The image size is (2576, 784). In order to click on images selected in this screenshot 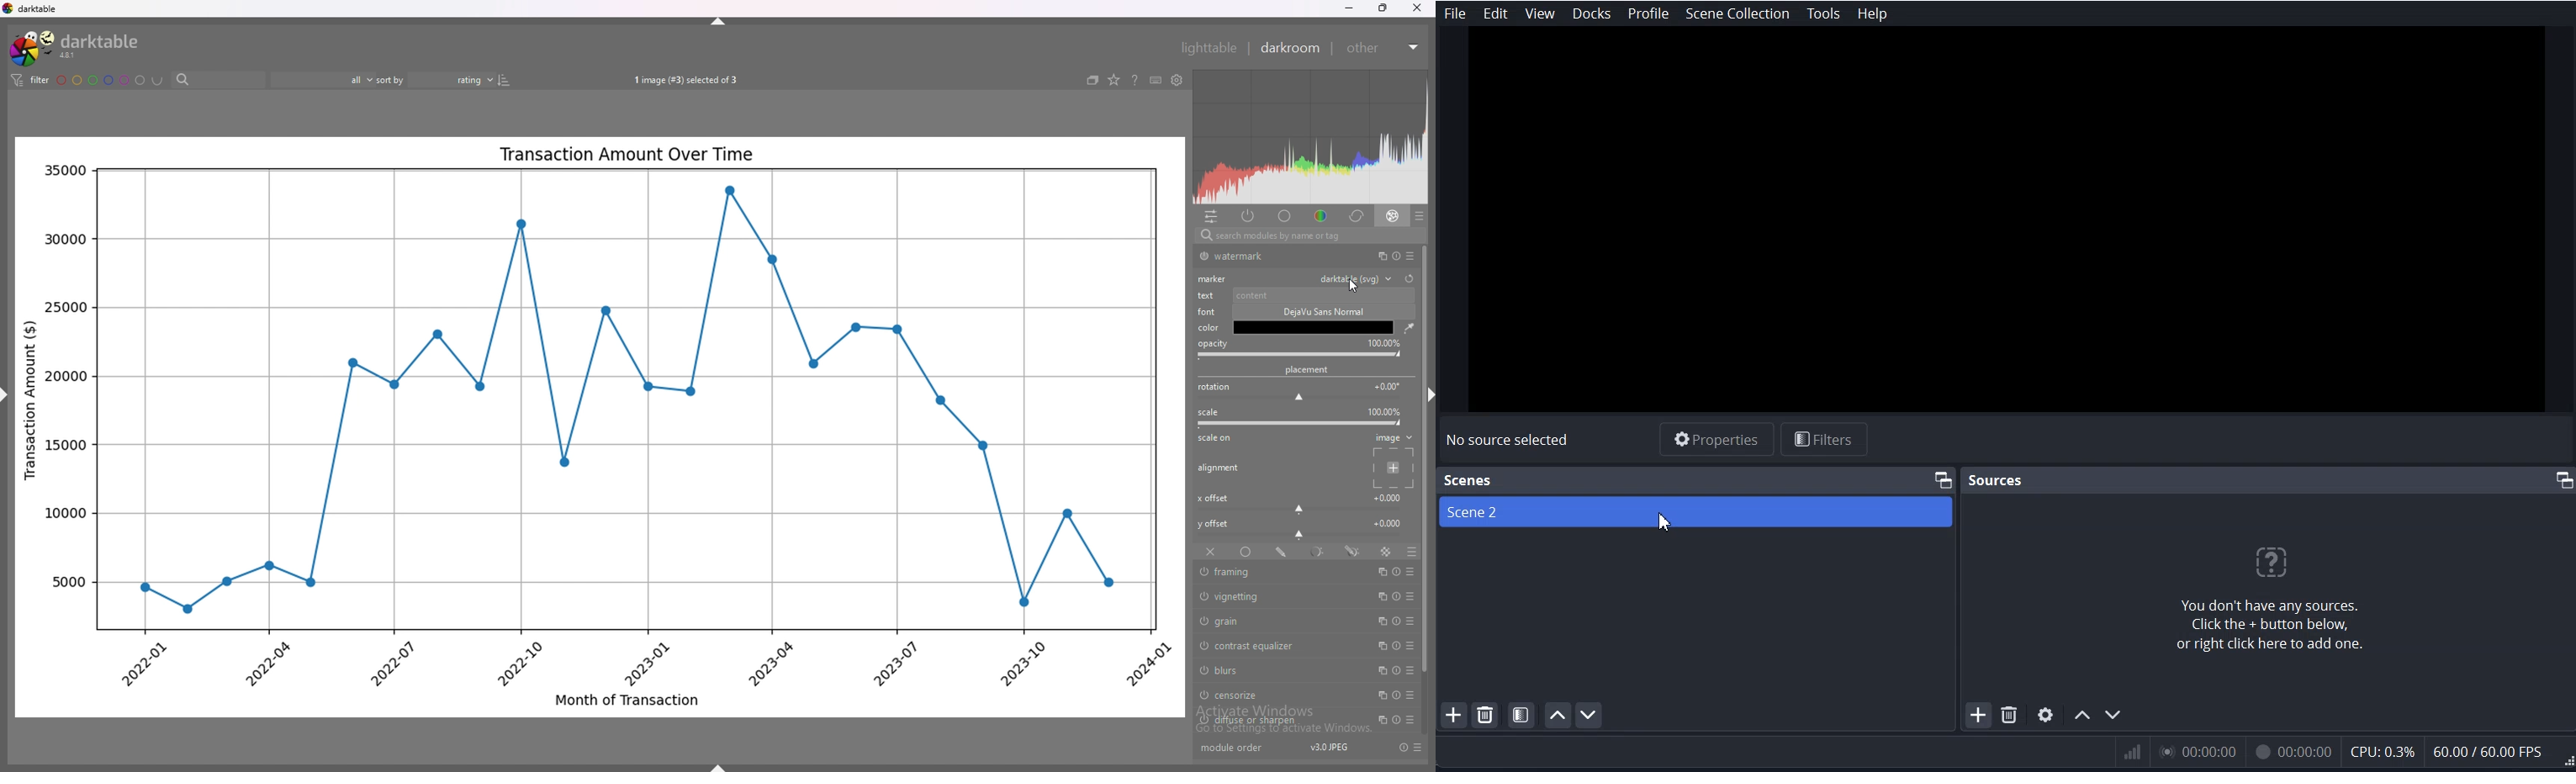, I will do `click(684, 80)`.